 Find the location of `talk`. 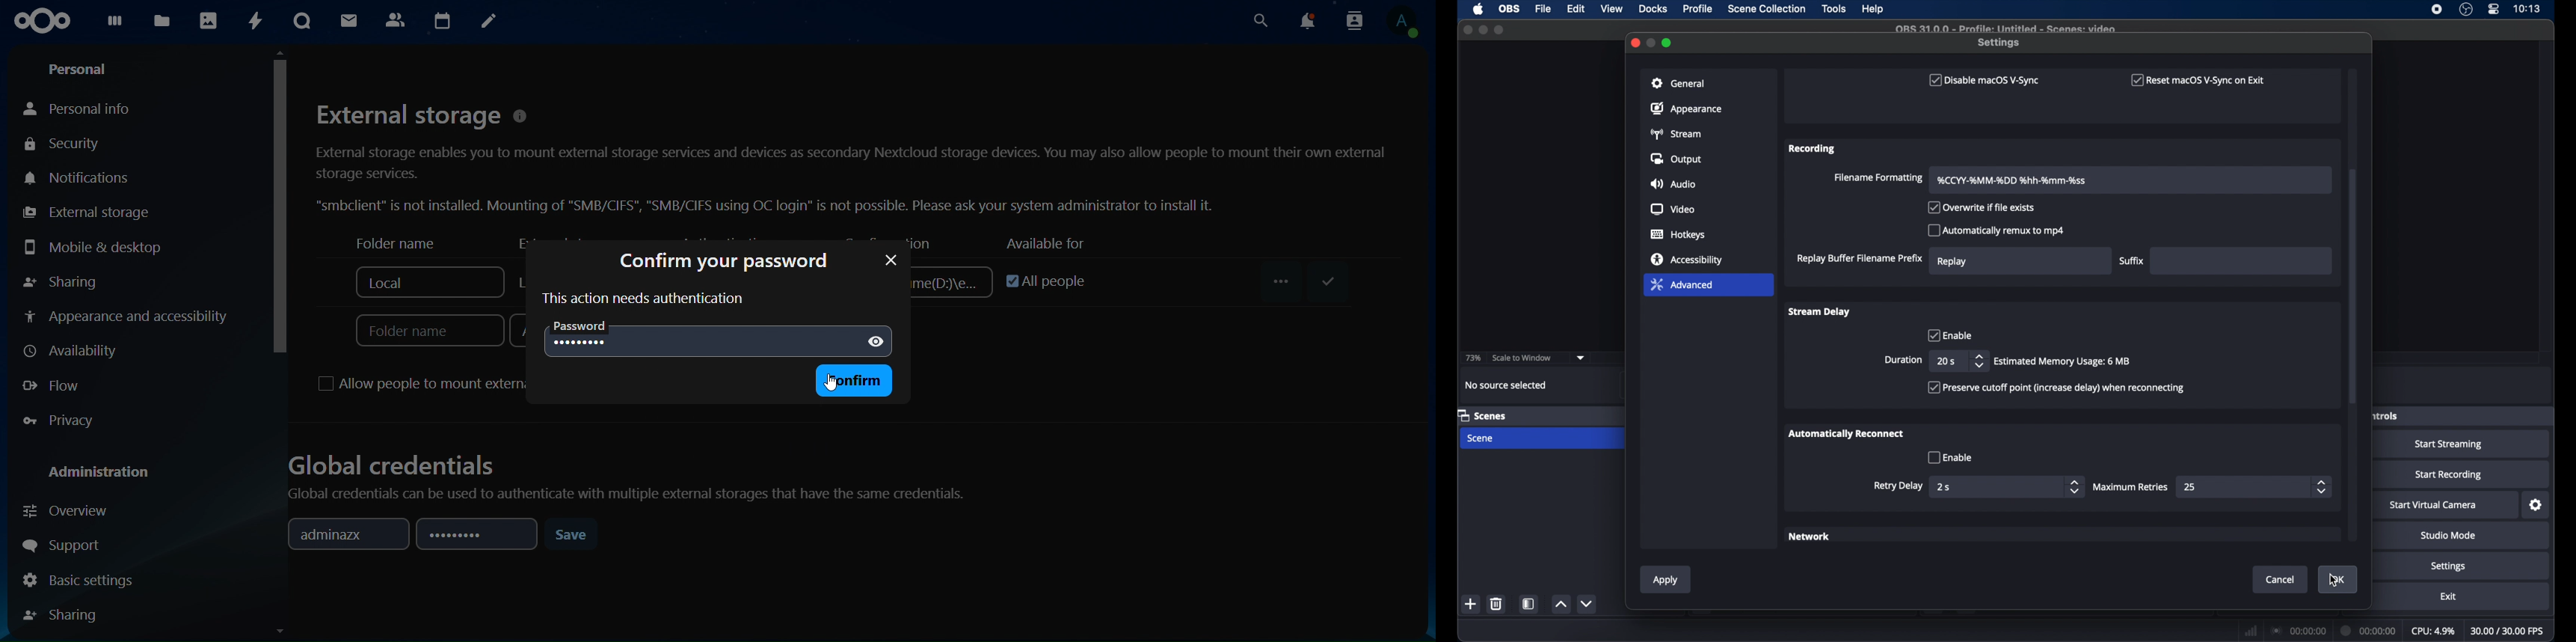

talk is located at coordinates (304, 21).